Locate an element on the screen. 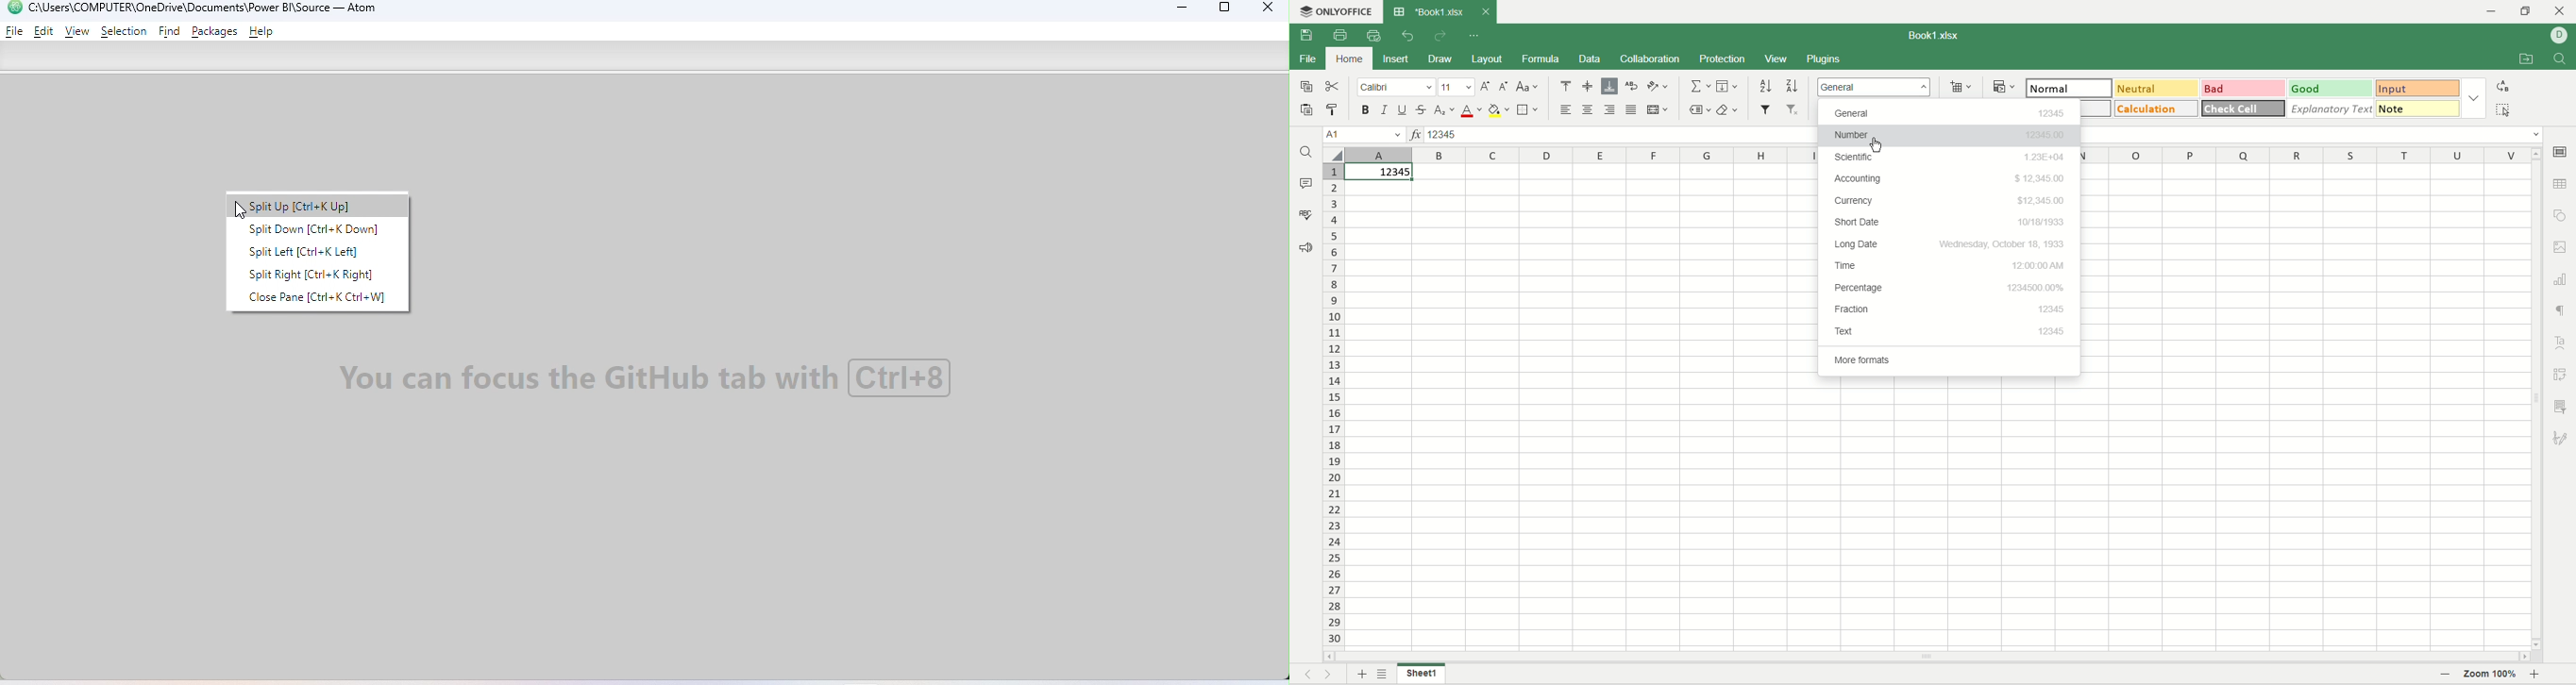  text art settings is located at coordinates (2563, 343).